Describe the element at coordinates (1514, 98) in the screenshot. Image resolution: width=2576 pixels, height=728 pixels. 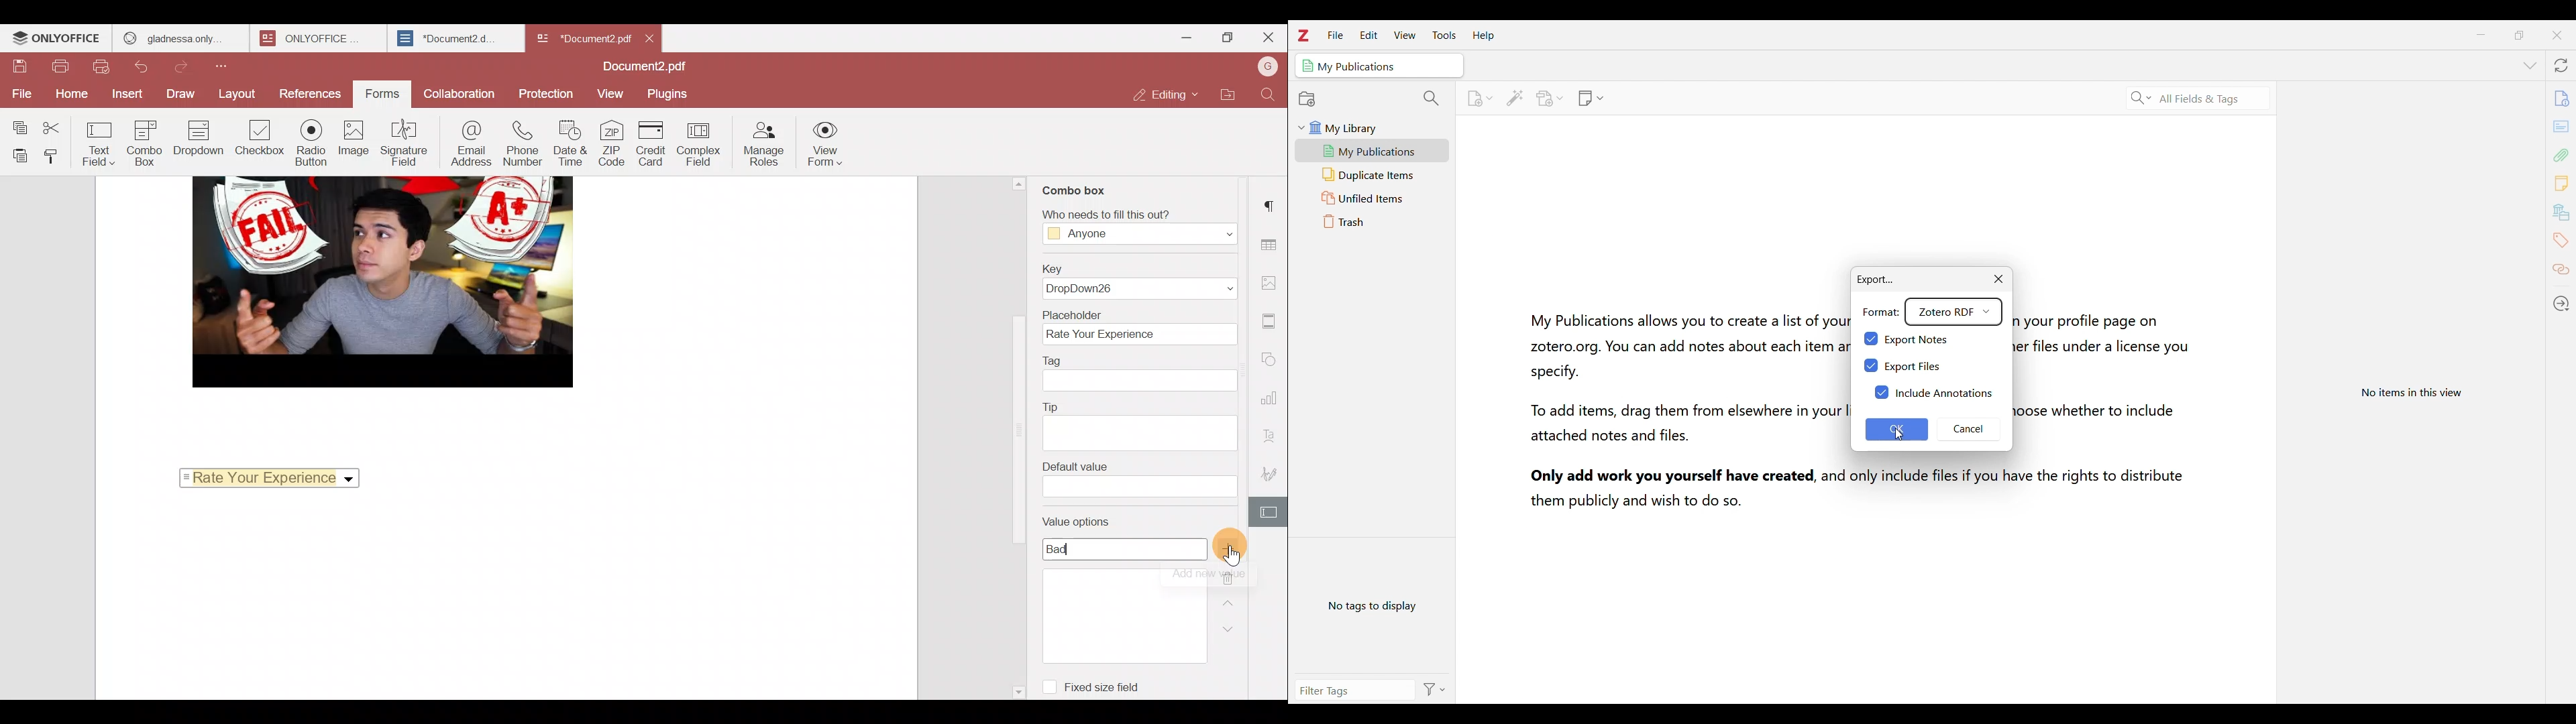
I see `Add item/s by Identifier` at that location.